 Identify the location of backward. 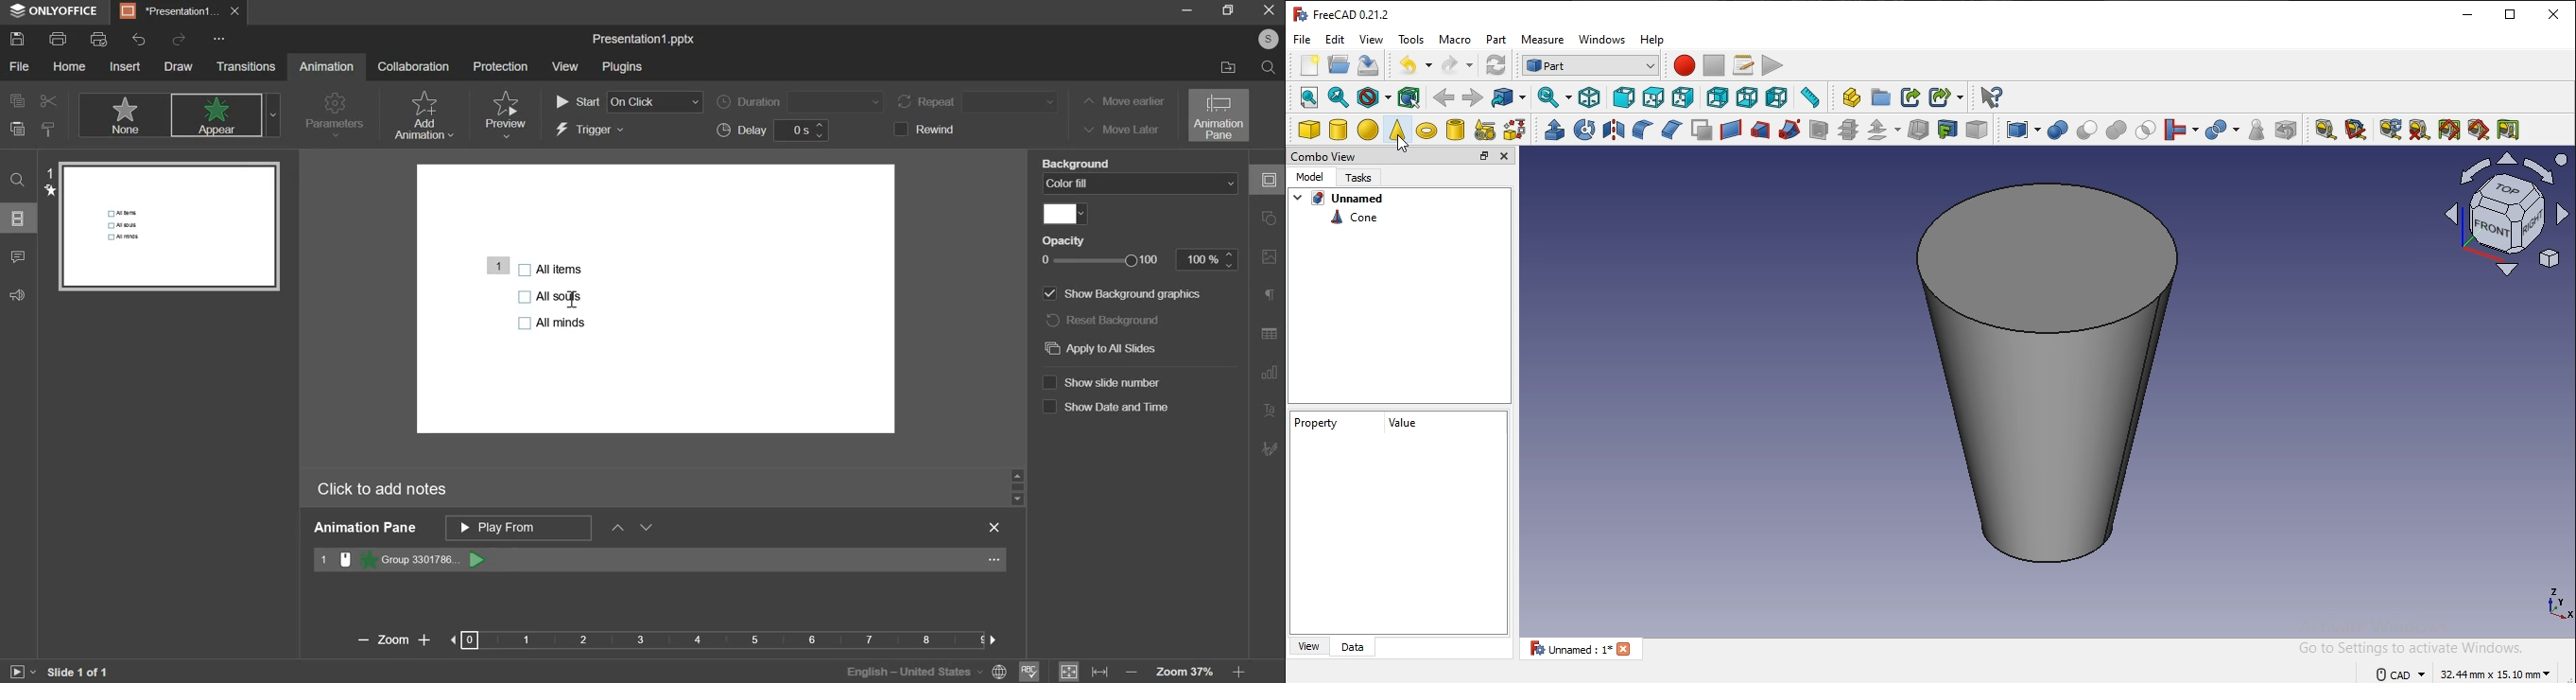
(1444, 97).